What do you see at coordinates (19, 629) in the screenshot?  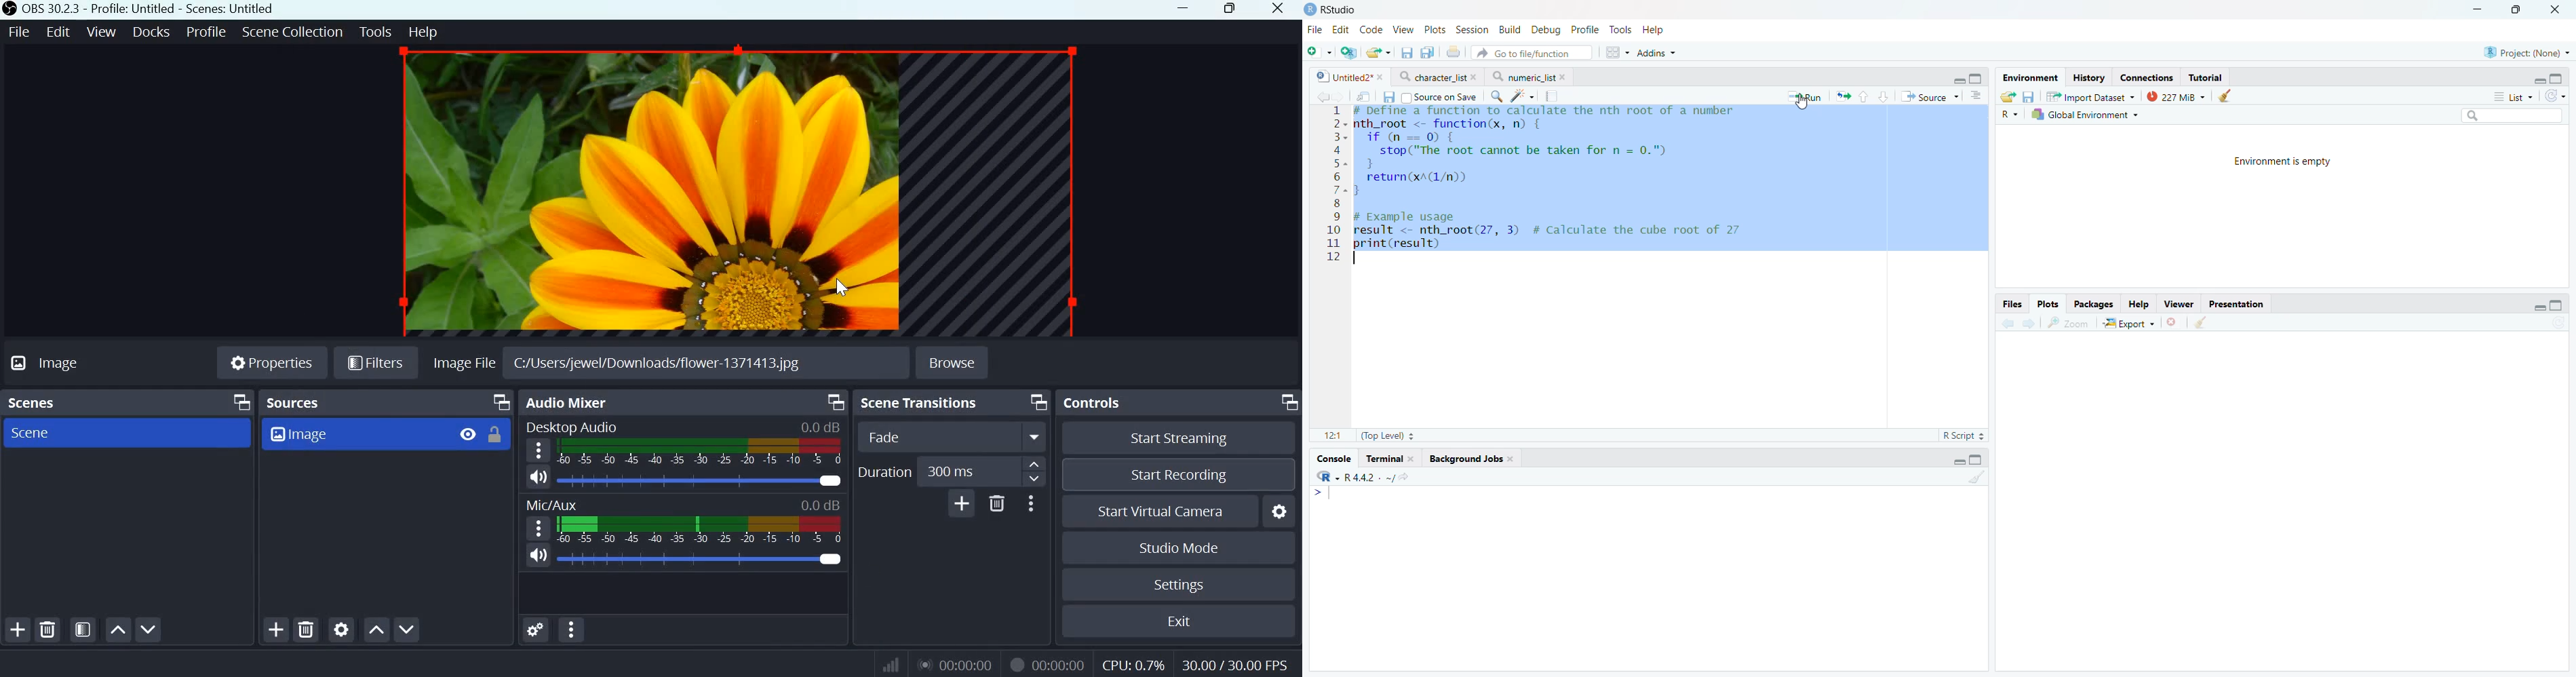 I see `Add scene` at bounding box center [19, 629].